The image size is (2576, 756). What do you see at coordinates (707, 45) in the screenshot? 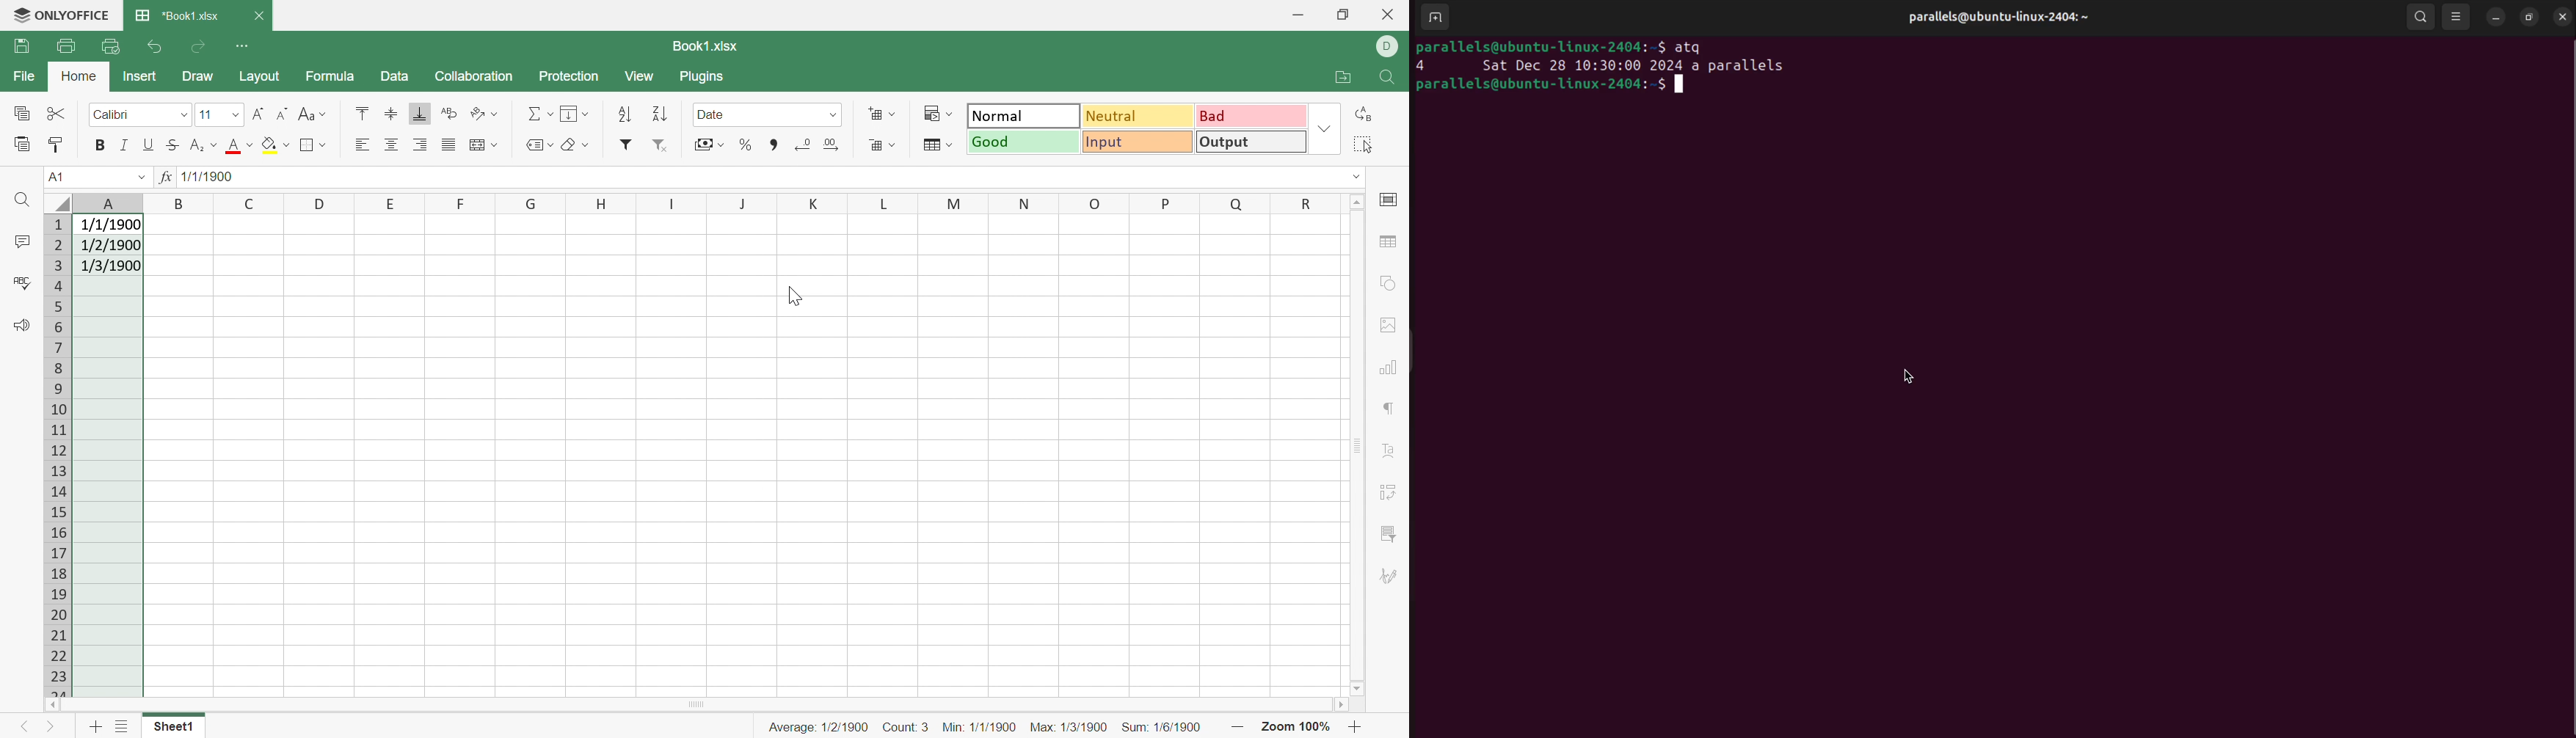
I see `Book1.xlsx` at bounding box center [707, 45].